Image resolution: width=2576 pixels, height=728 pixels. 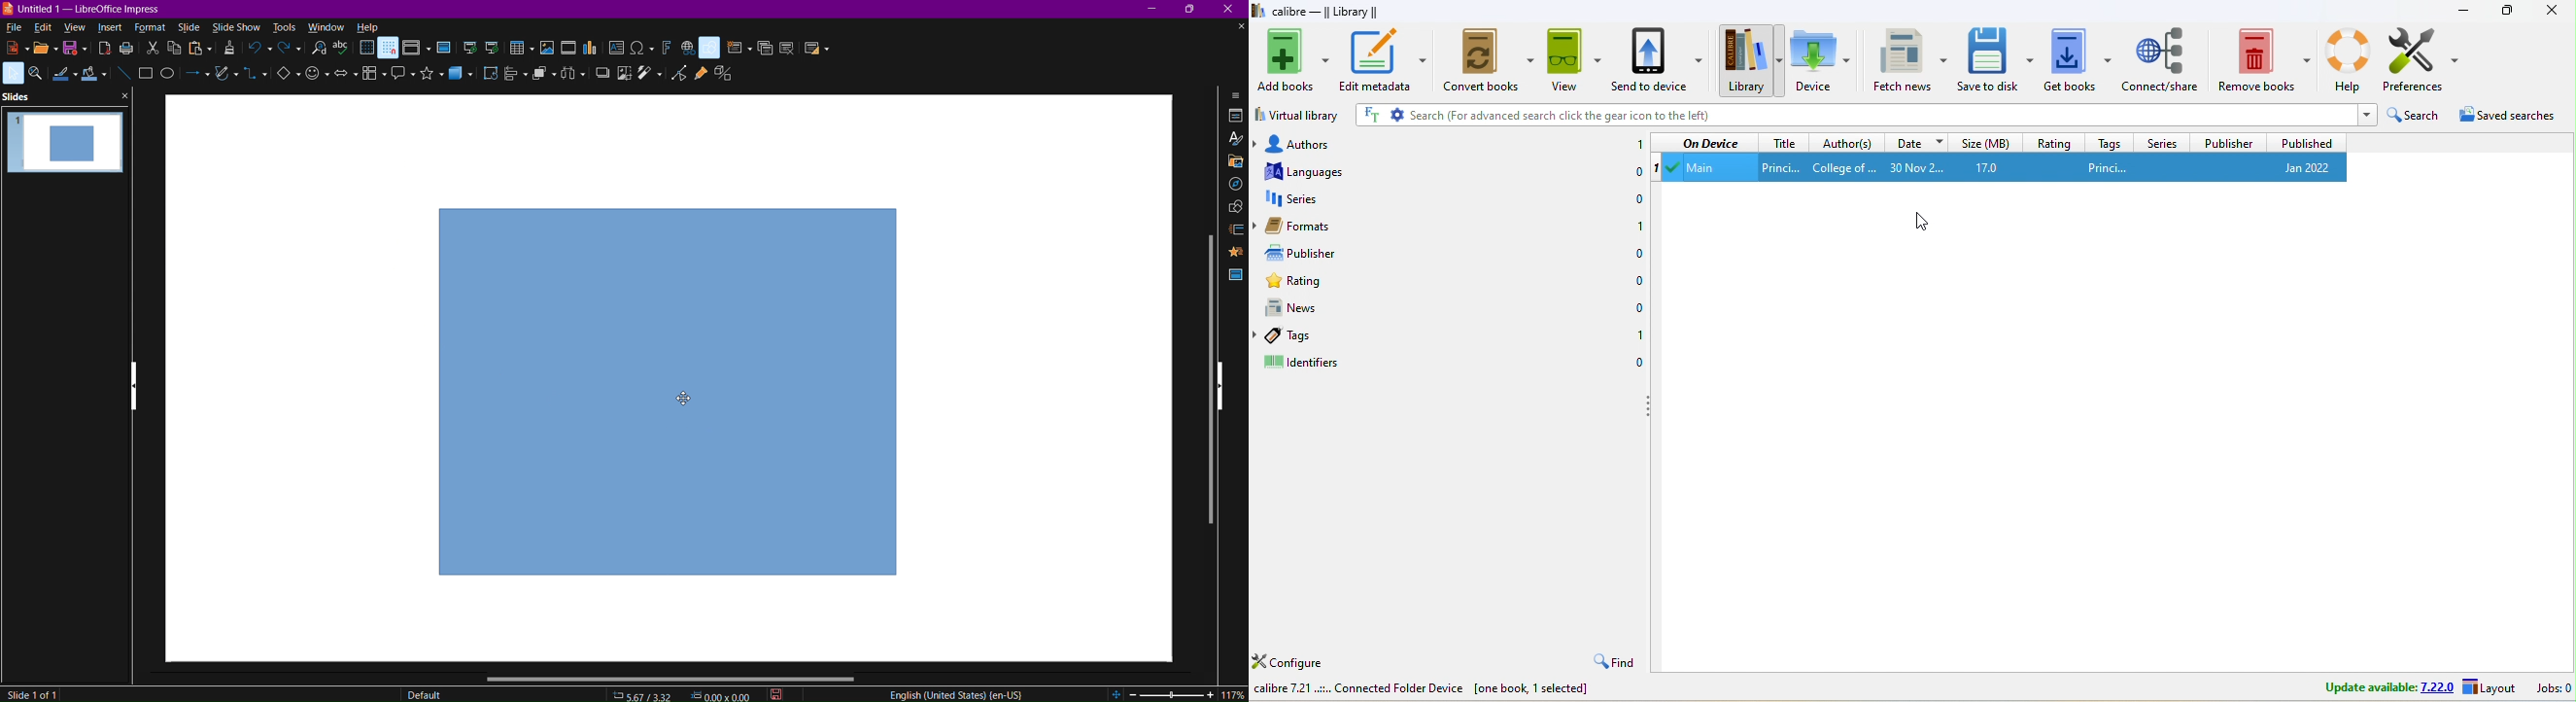 I want to click on Slide 1, so click(x=66, y=148).